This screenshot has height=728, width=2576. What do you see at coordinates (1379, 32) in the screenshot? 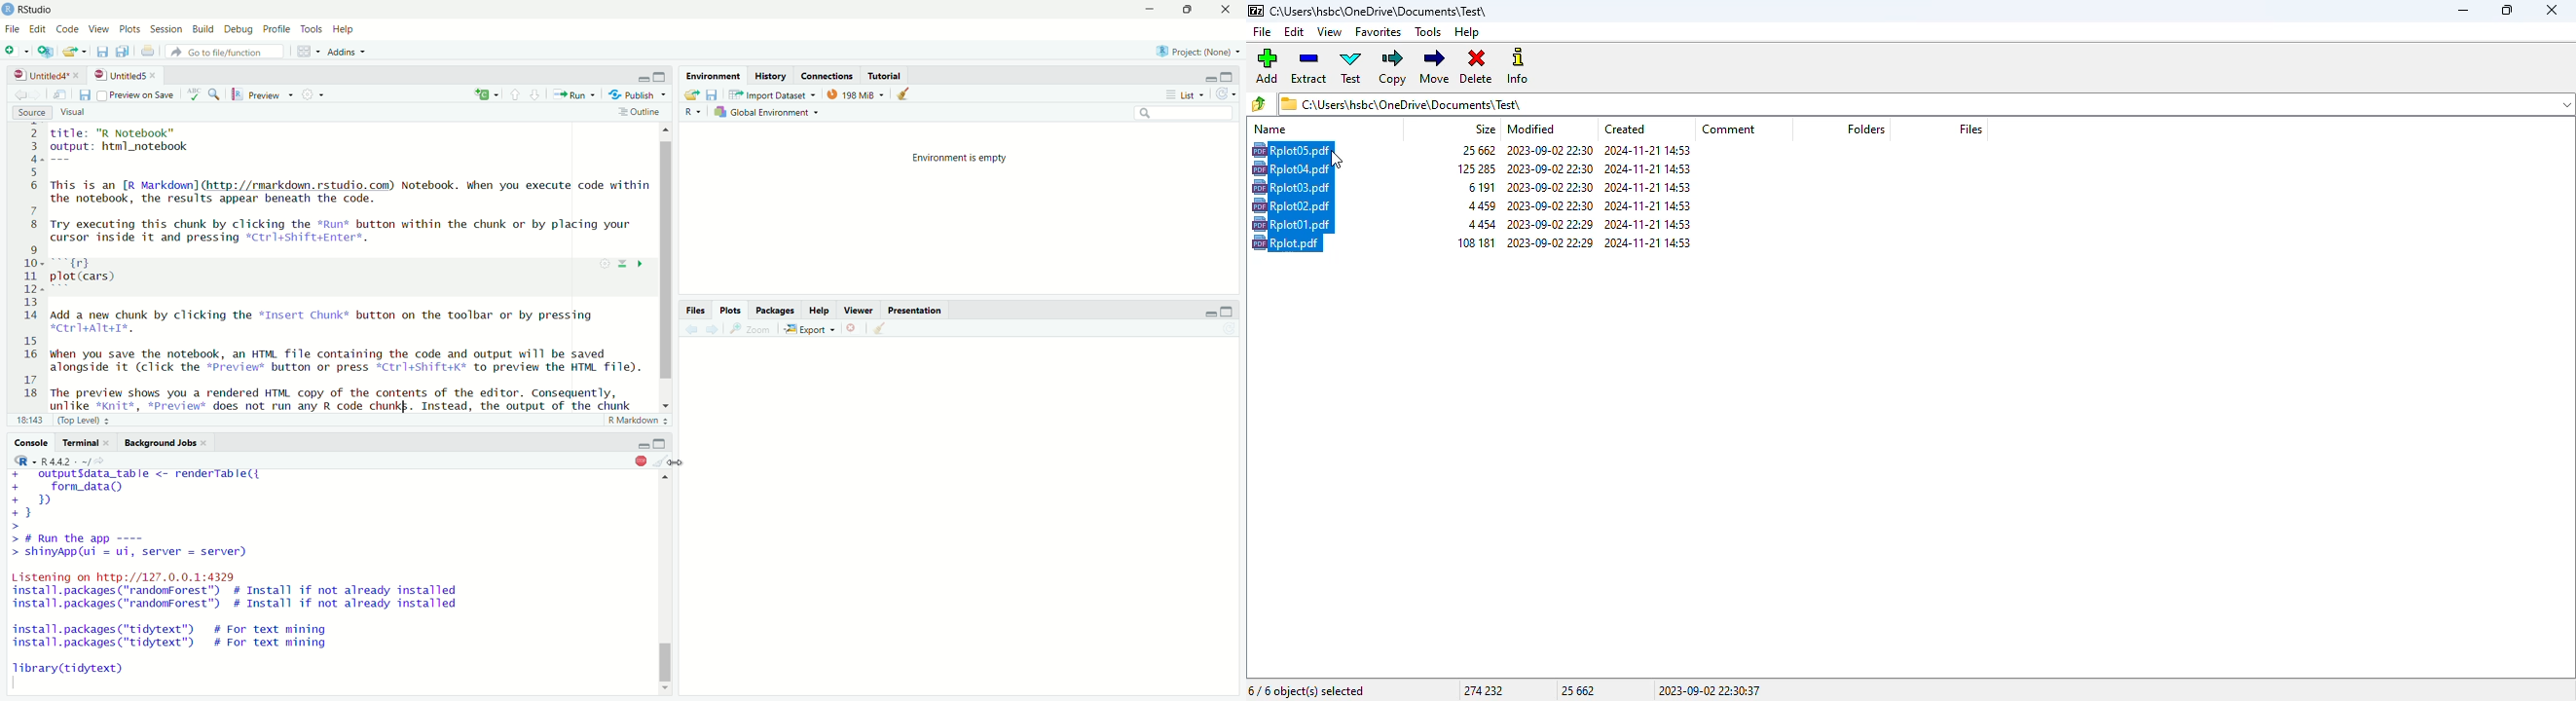
I see `favorites` at bounding box center [1379, 32].